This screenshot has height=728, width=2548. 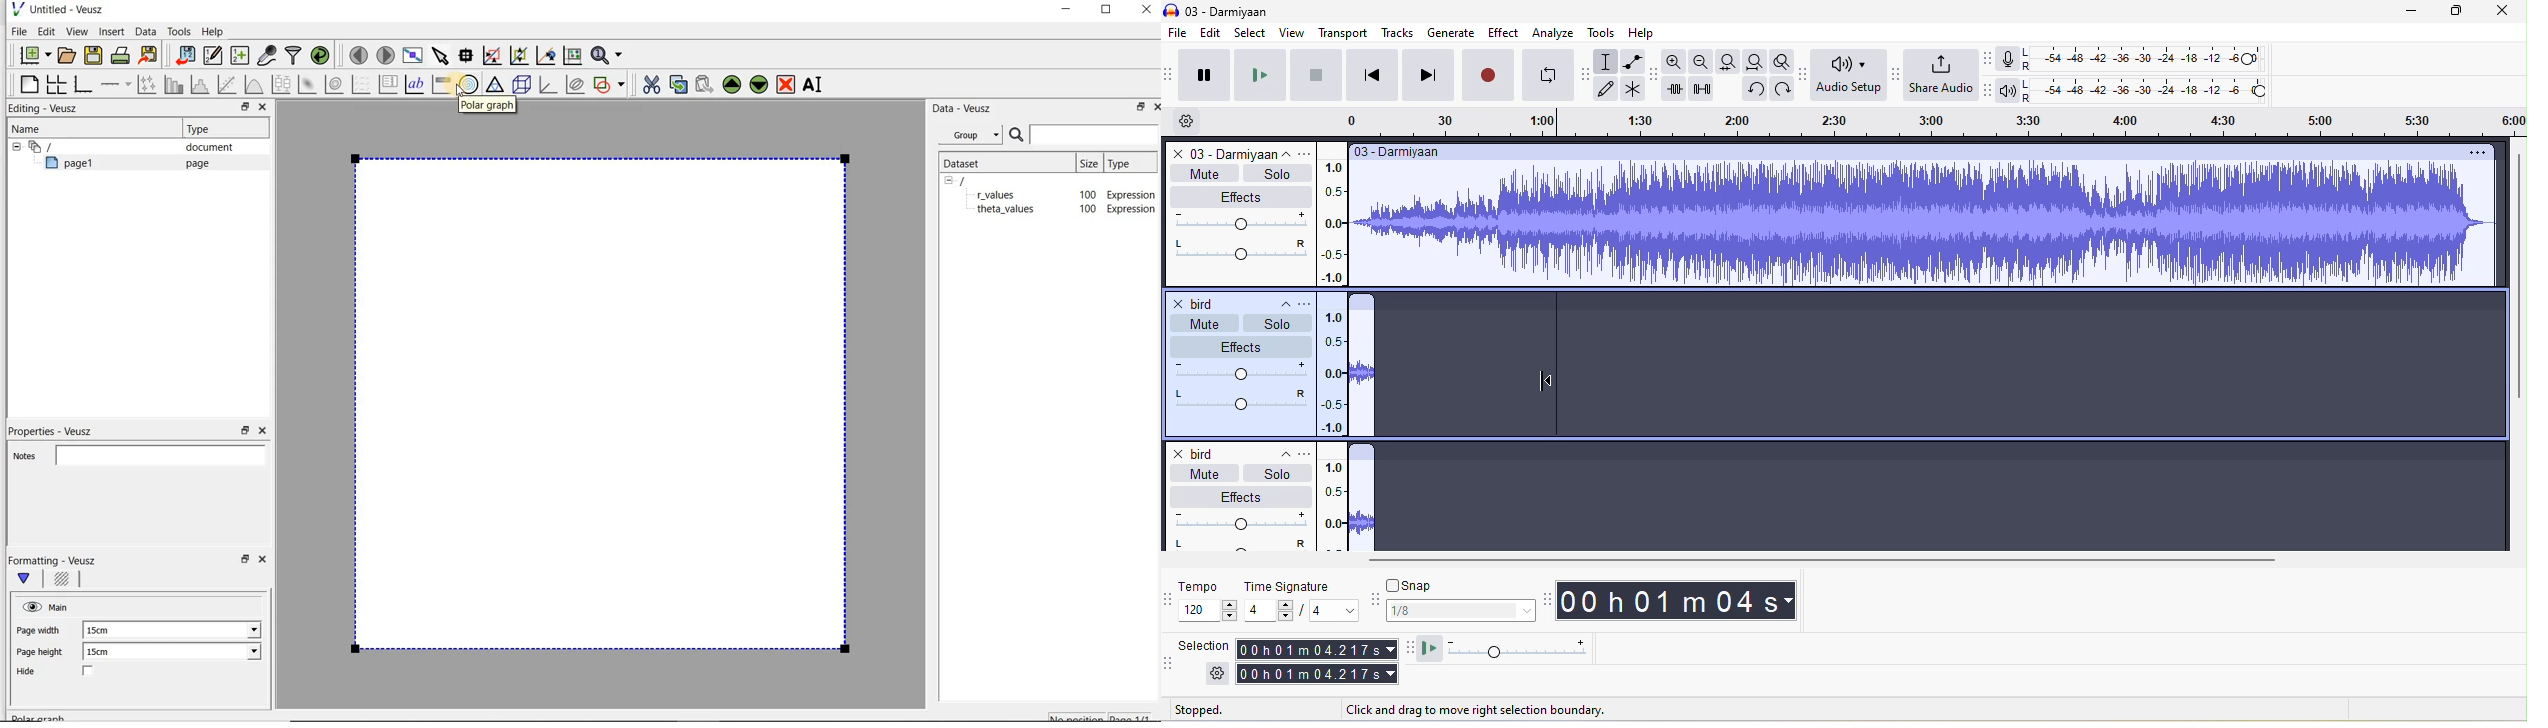 I want to click on vertical scroll bar, so click(x=2516, y=280).